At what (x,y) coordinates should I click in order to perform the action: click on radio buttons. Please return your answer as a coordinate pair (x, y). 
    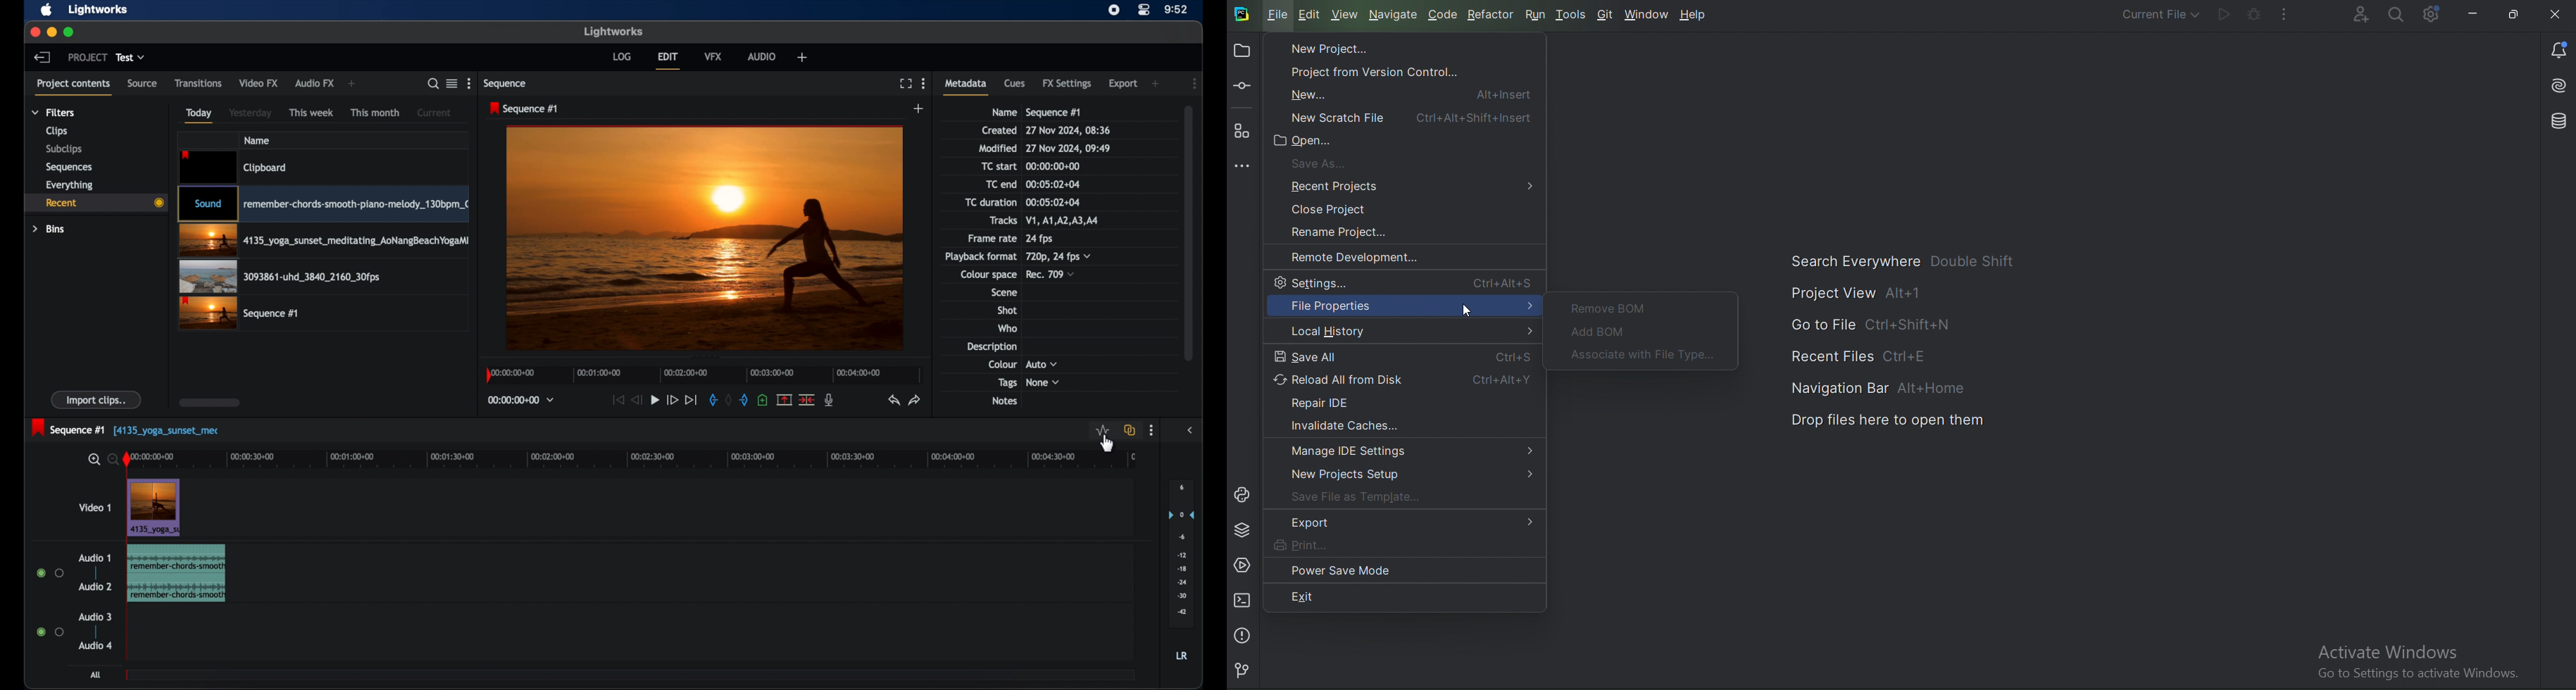
    Looking at the image, I should click on (50, 572).